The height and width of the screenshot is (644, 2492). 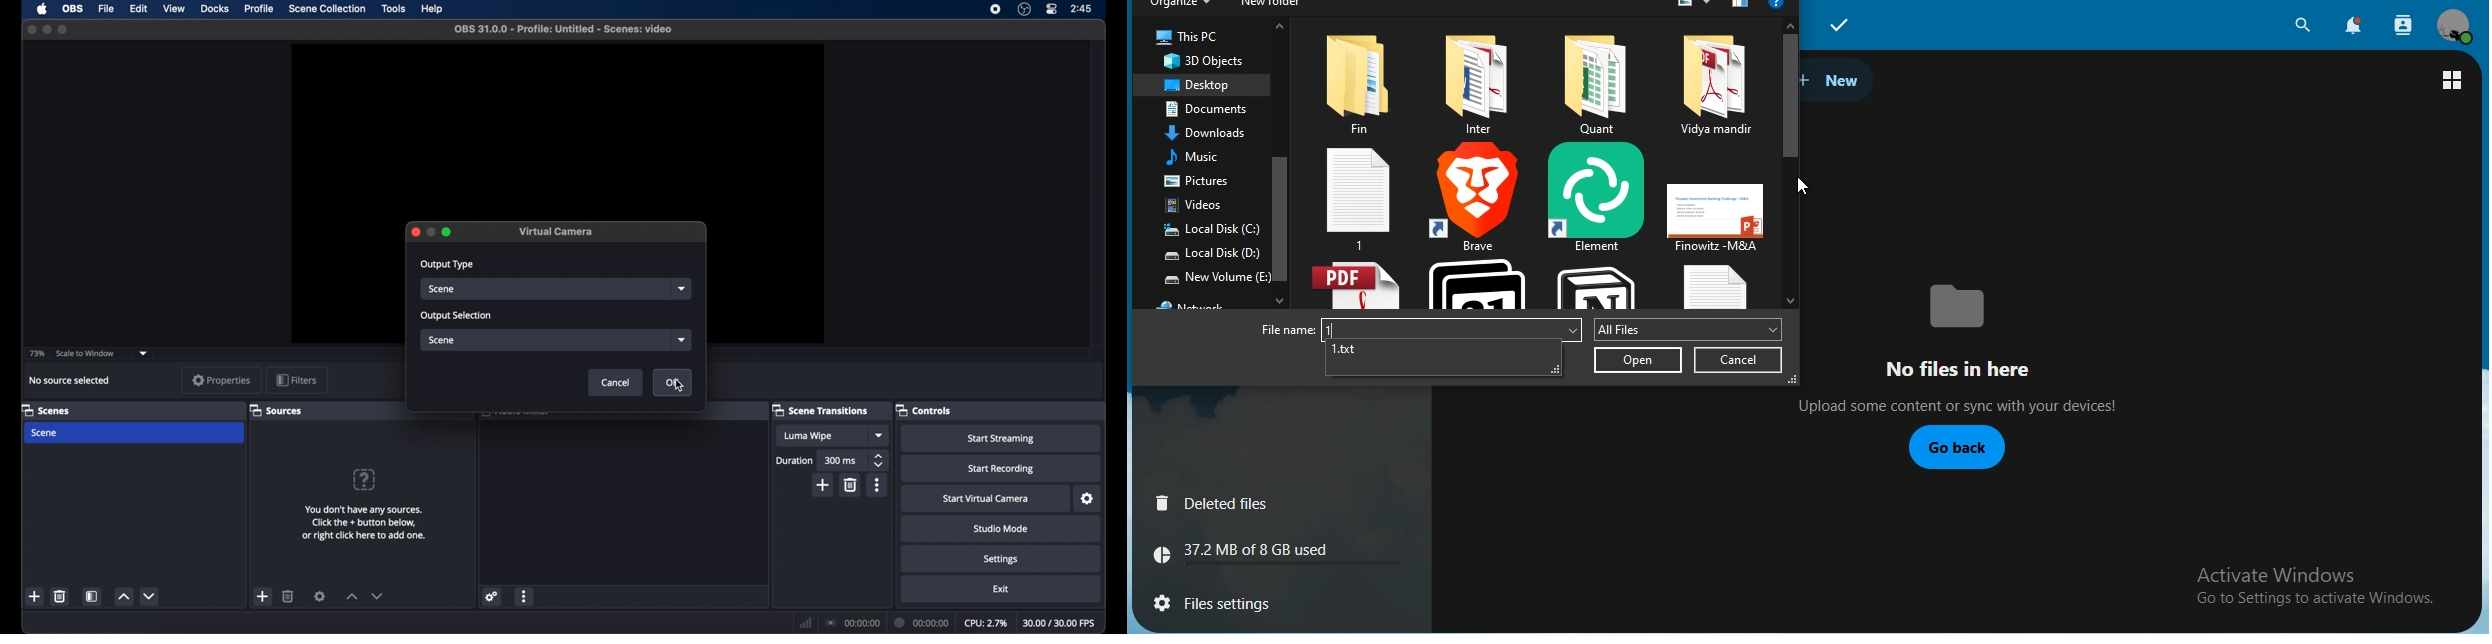 I want to click on delete, so click(x=288, y=595).